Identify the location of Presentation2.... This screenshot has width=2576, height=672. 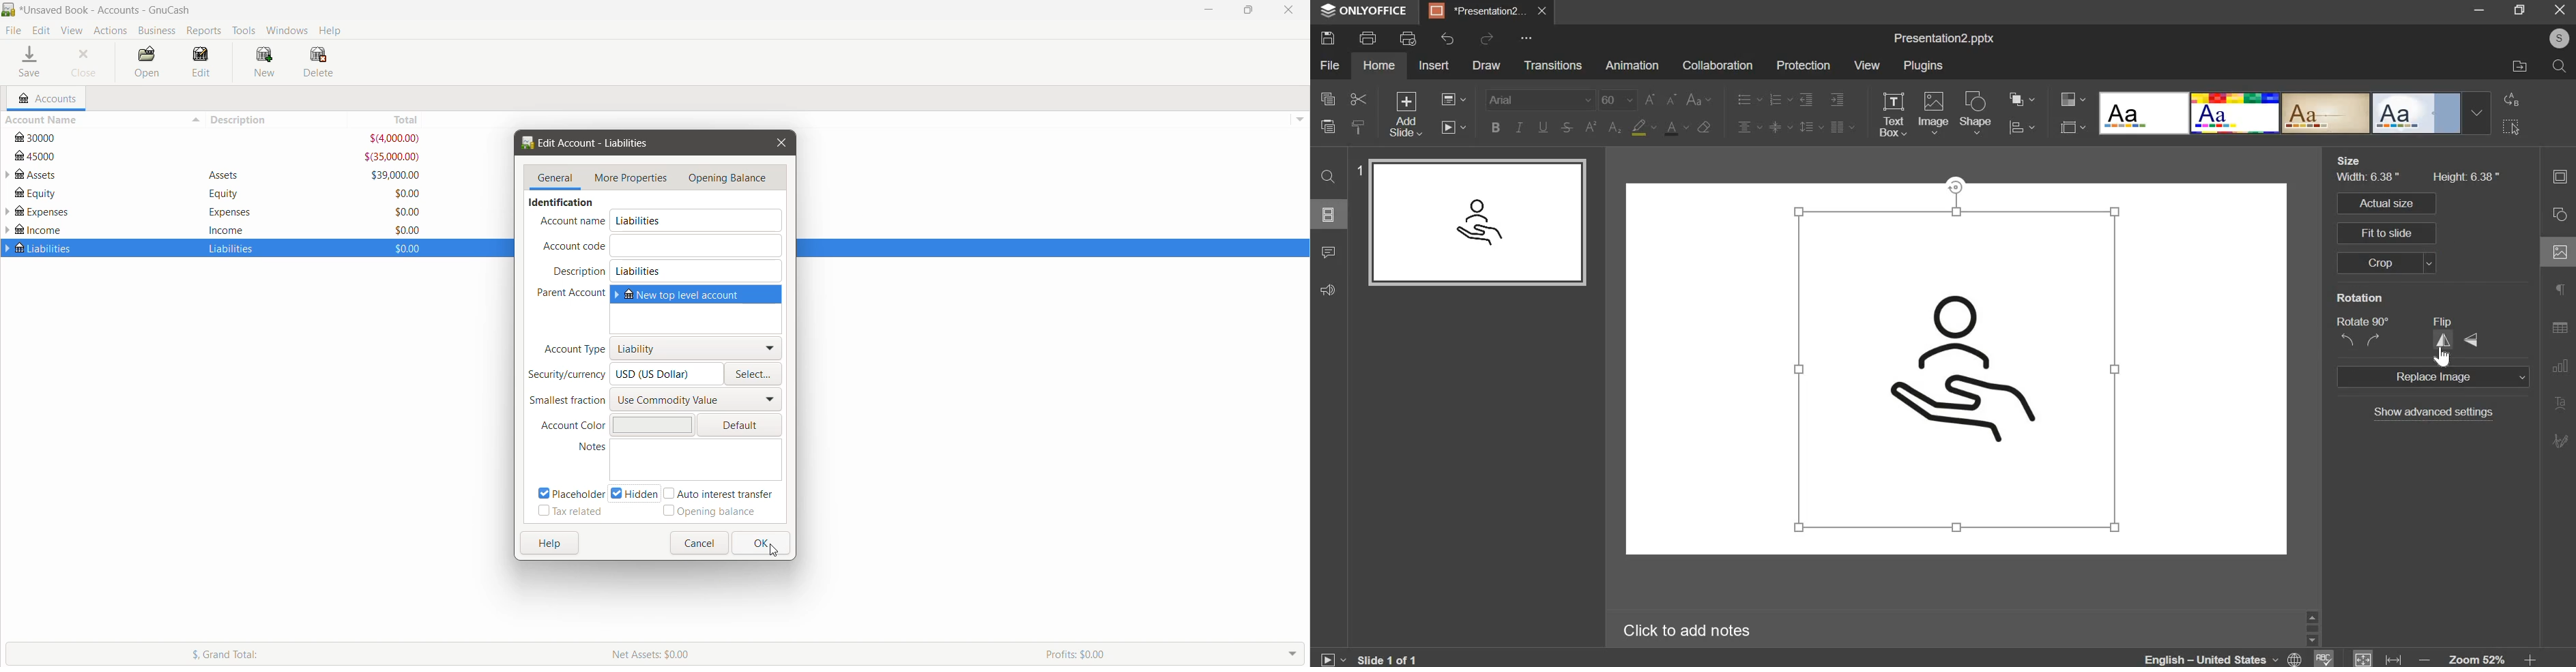
(1478, 11).